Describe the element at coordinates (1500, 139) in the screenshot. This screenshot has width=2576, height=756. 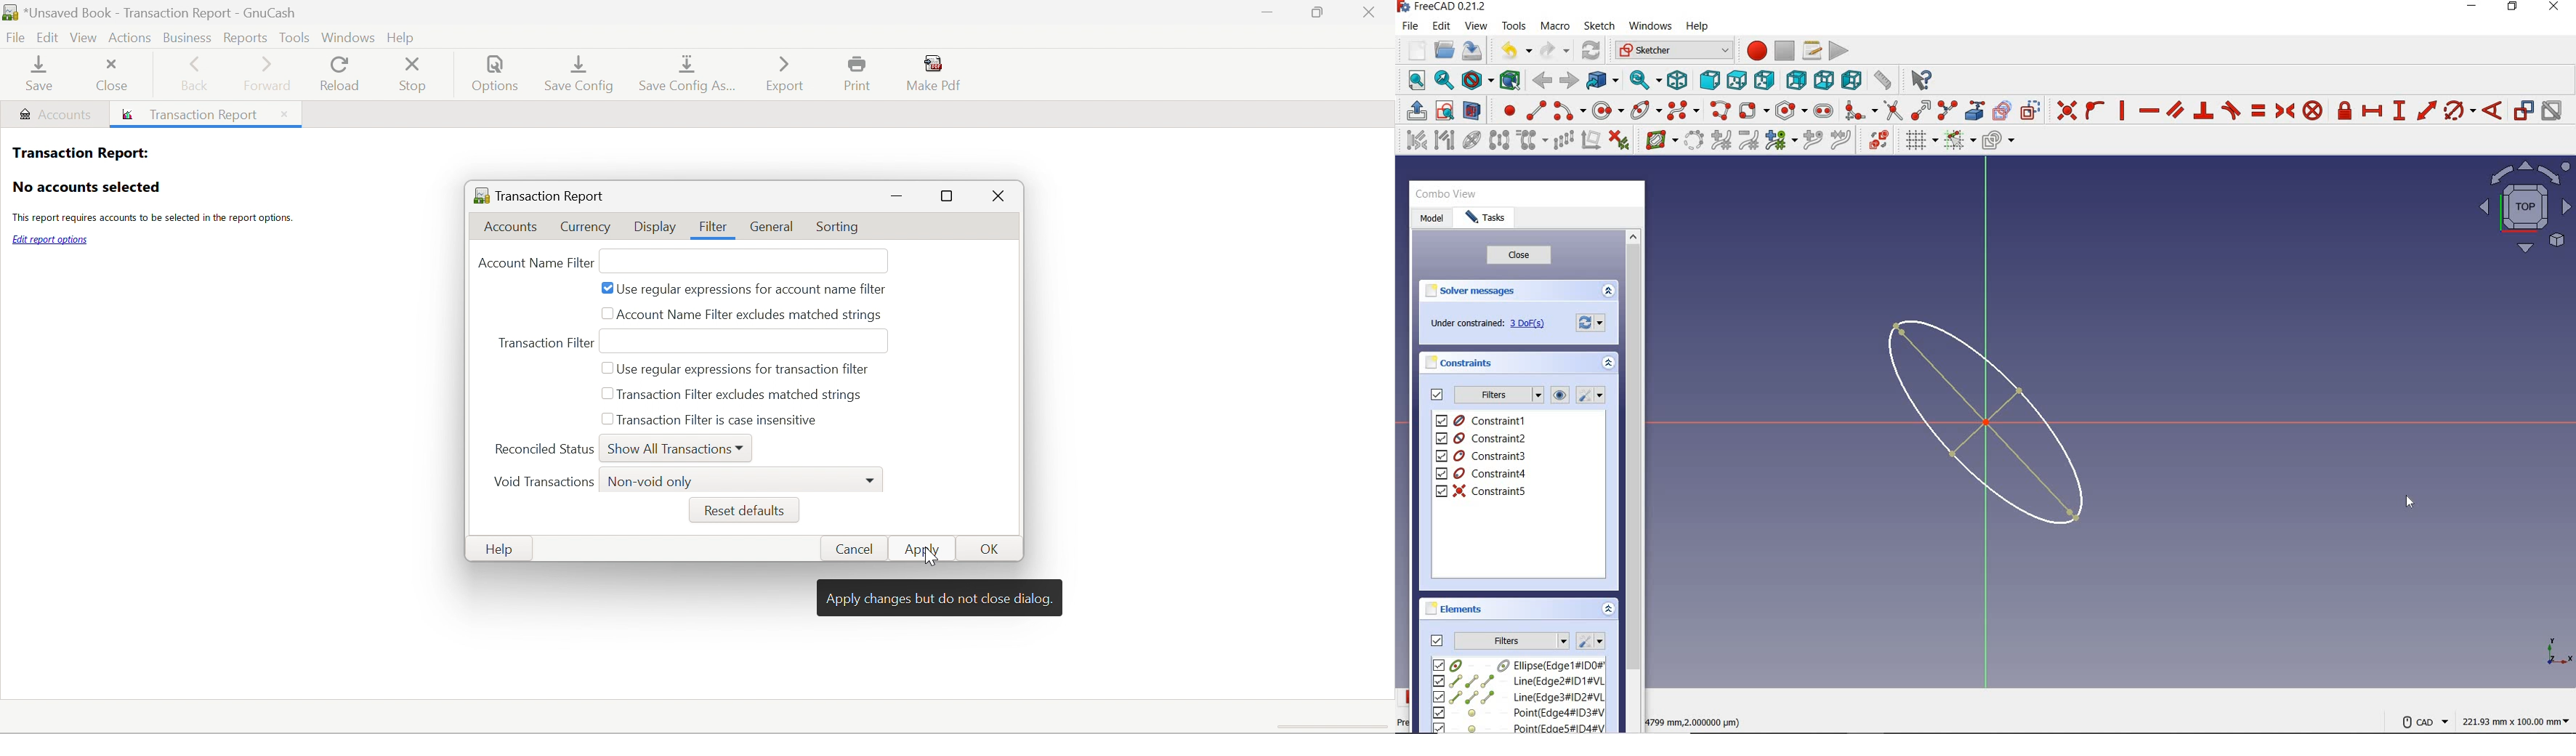
I see `symmetry` at that location.